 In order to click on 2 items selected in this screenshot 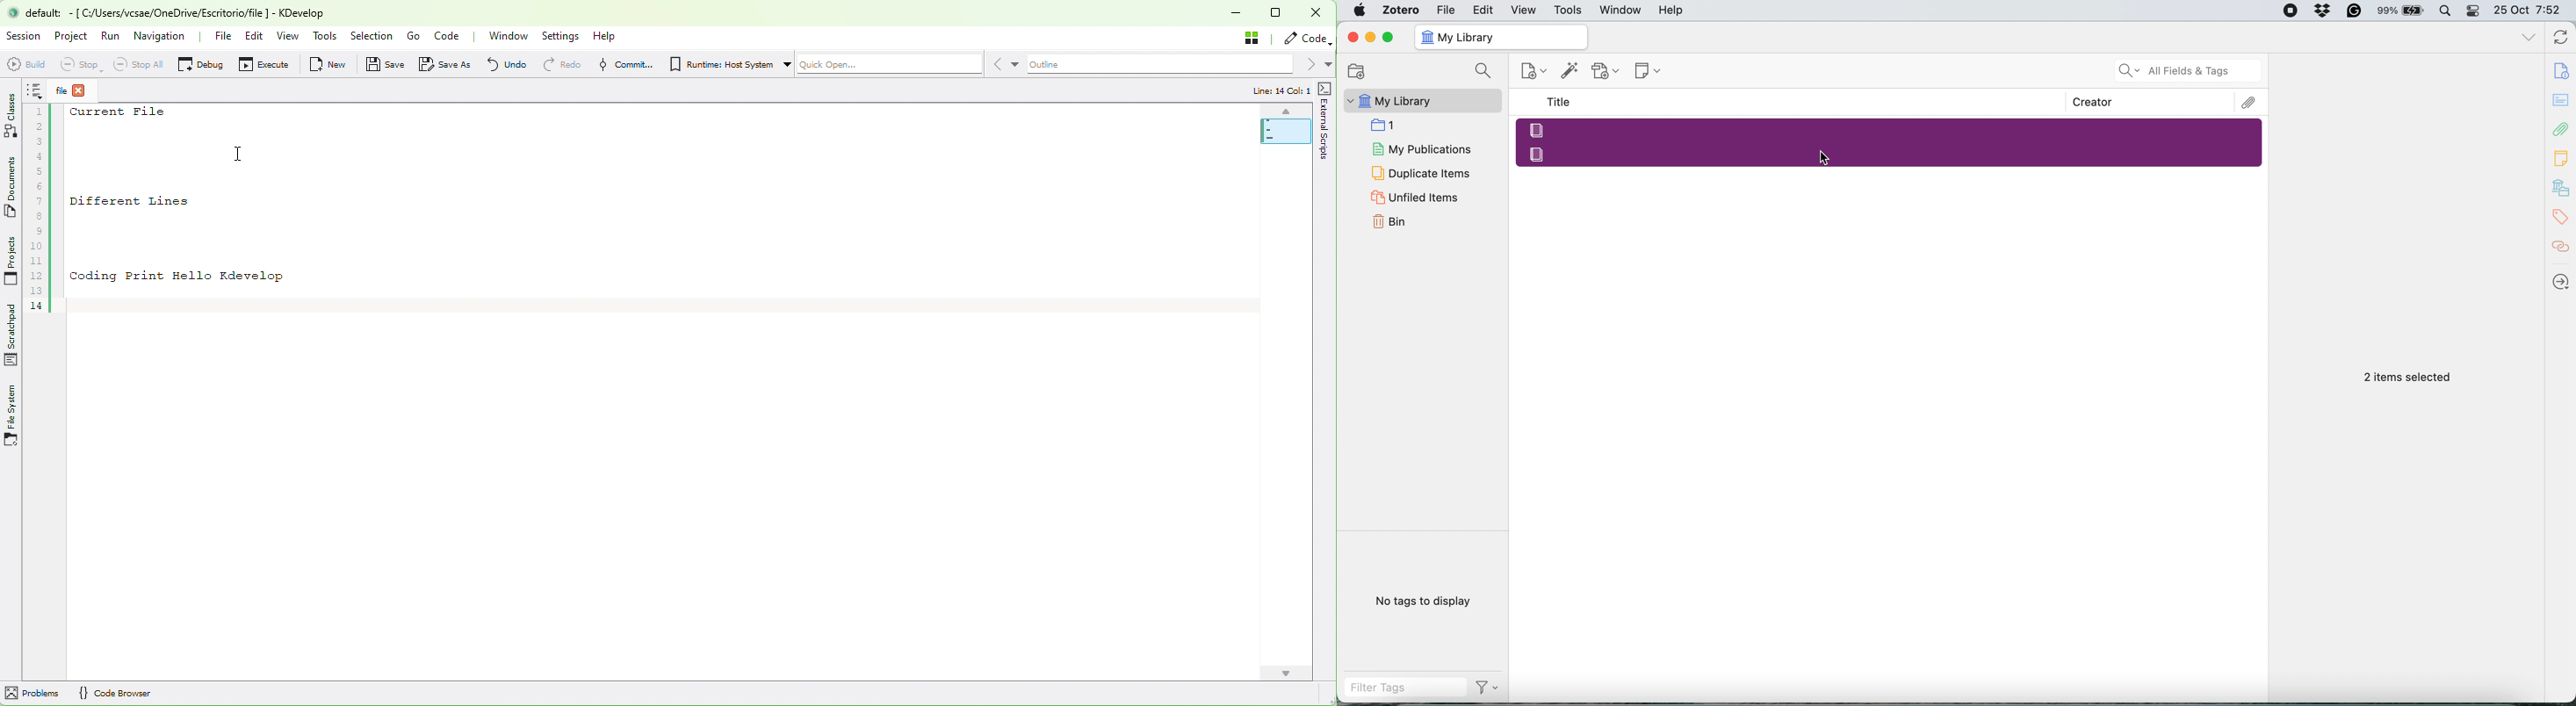, I will do `click(2408, 378)`.